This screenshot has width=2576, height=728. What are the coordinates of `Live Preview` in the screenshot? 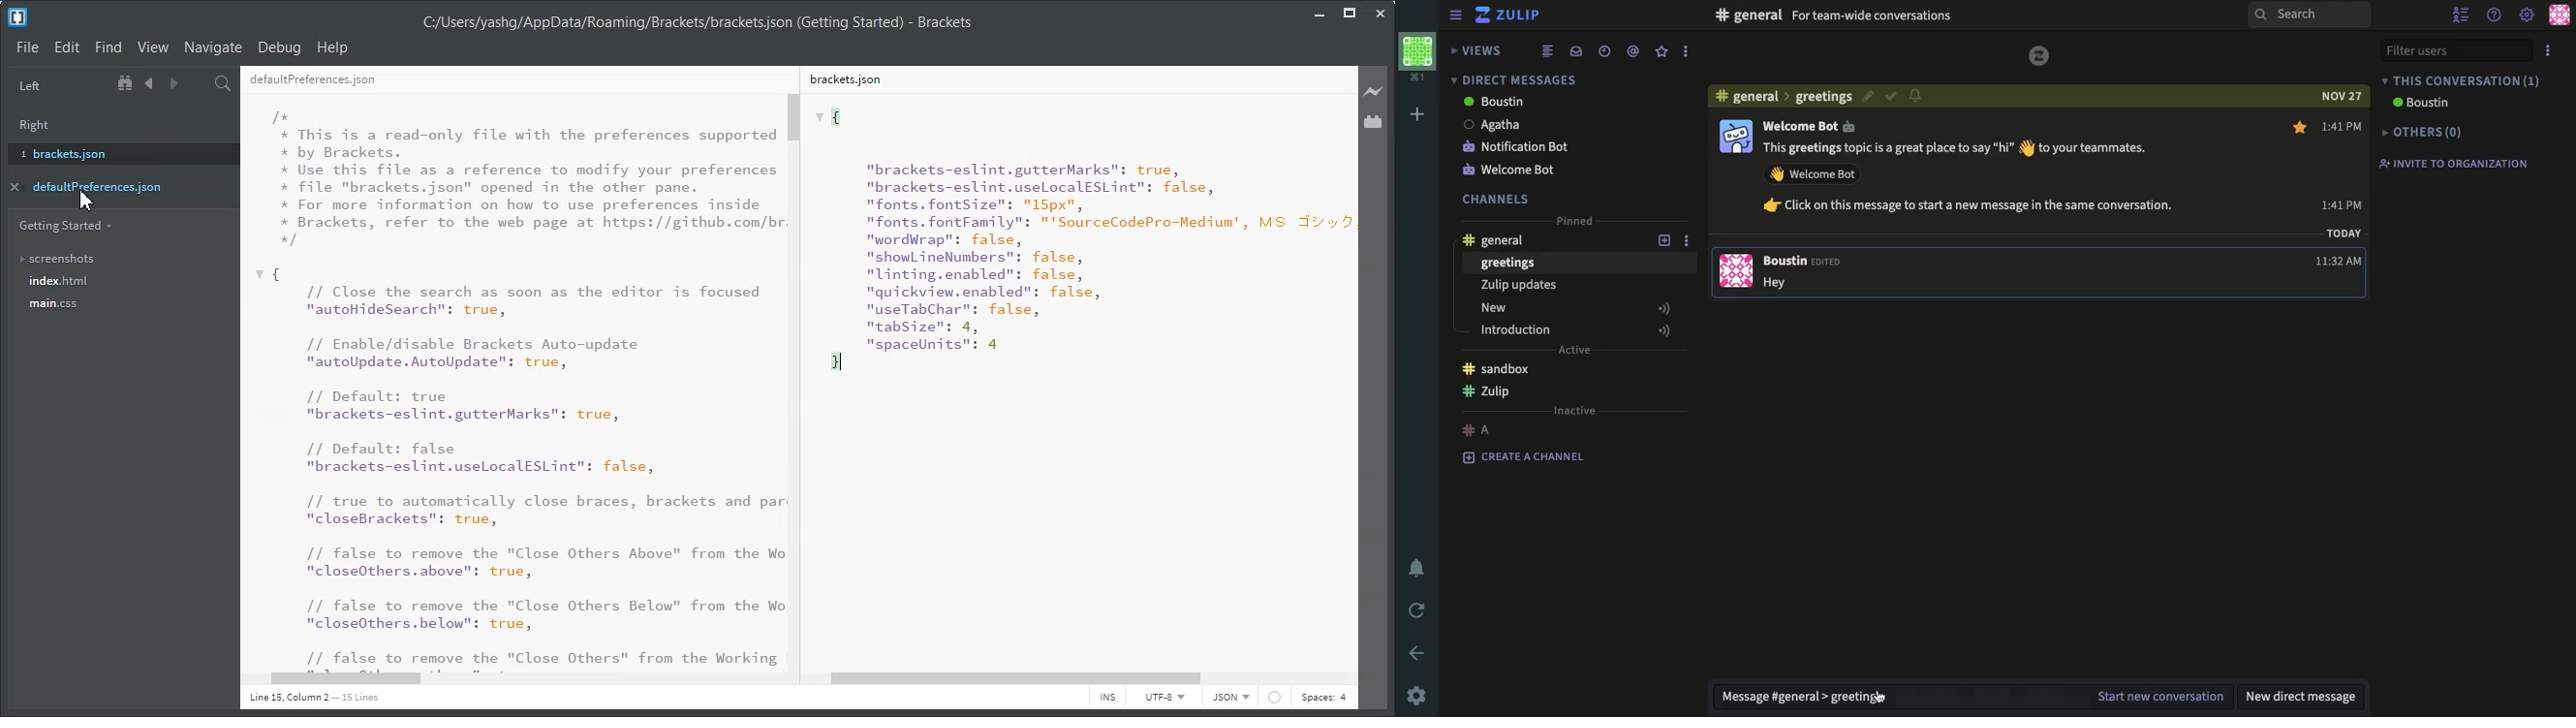 It's located at (1374, 91).